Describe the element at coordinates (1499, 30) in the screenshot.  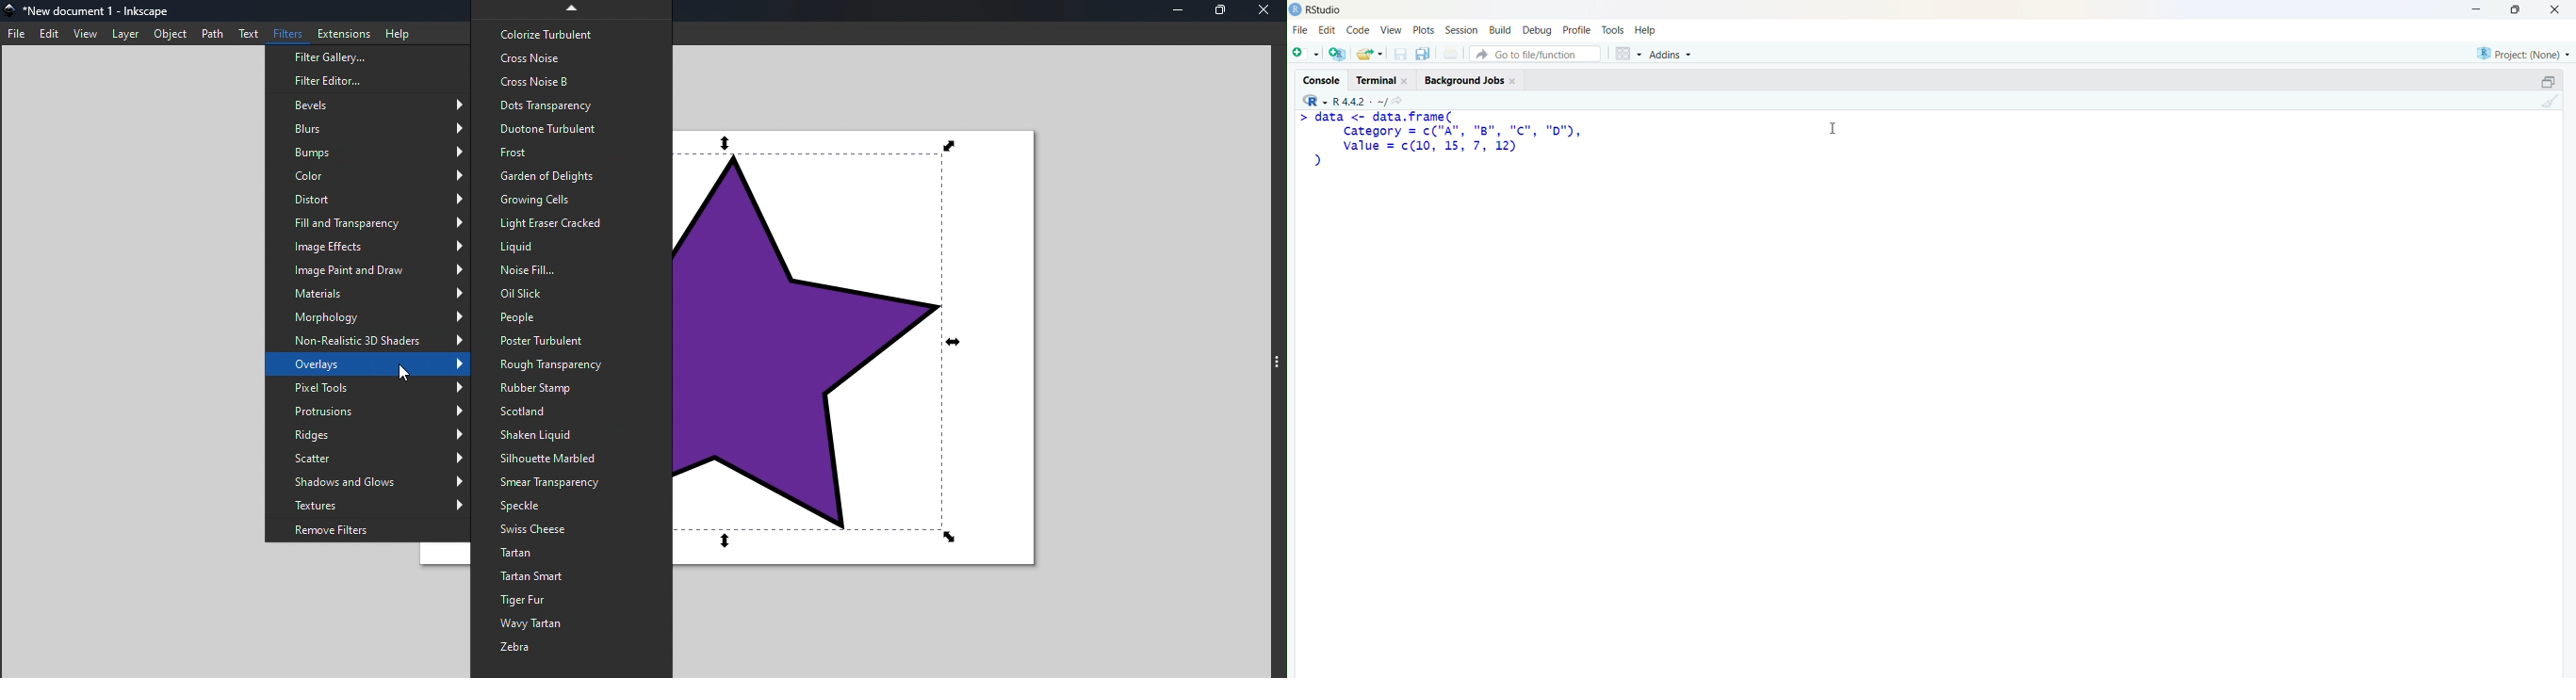
I see `build` at that location.